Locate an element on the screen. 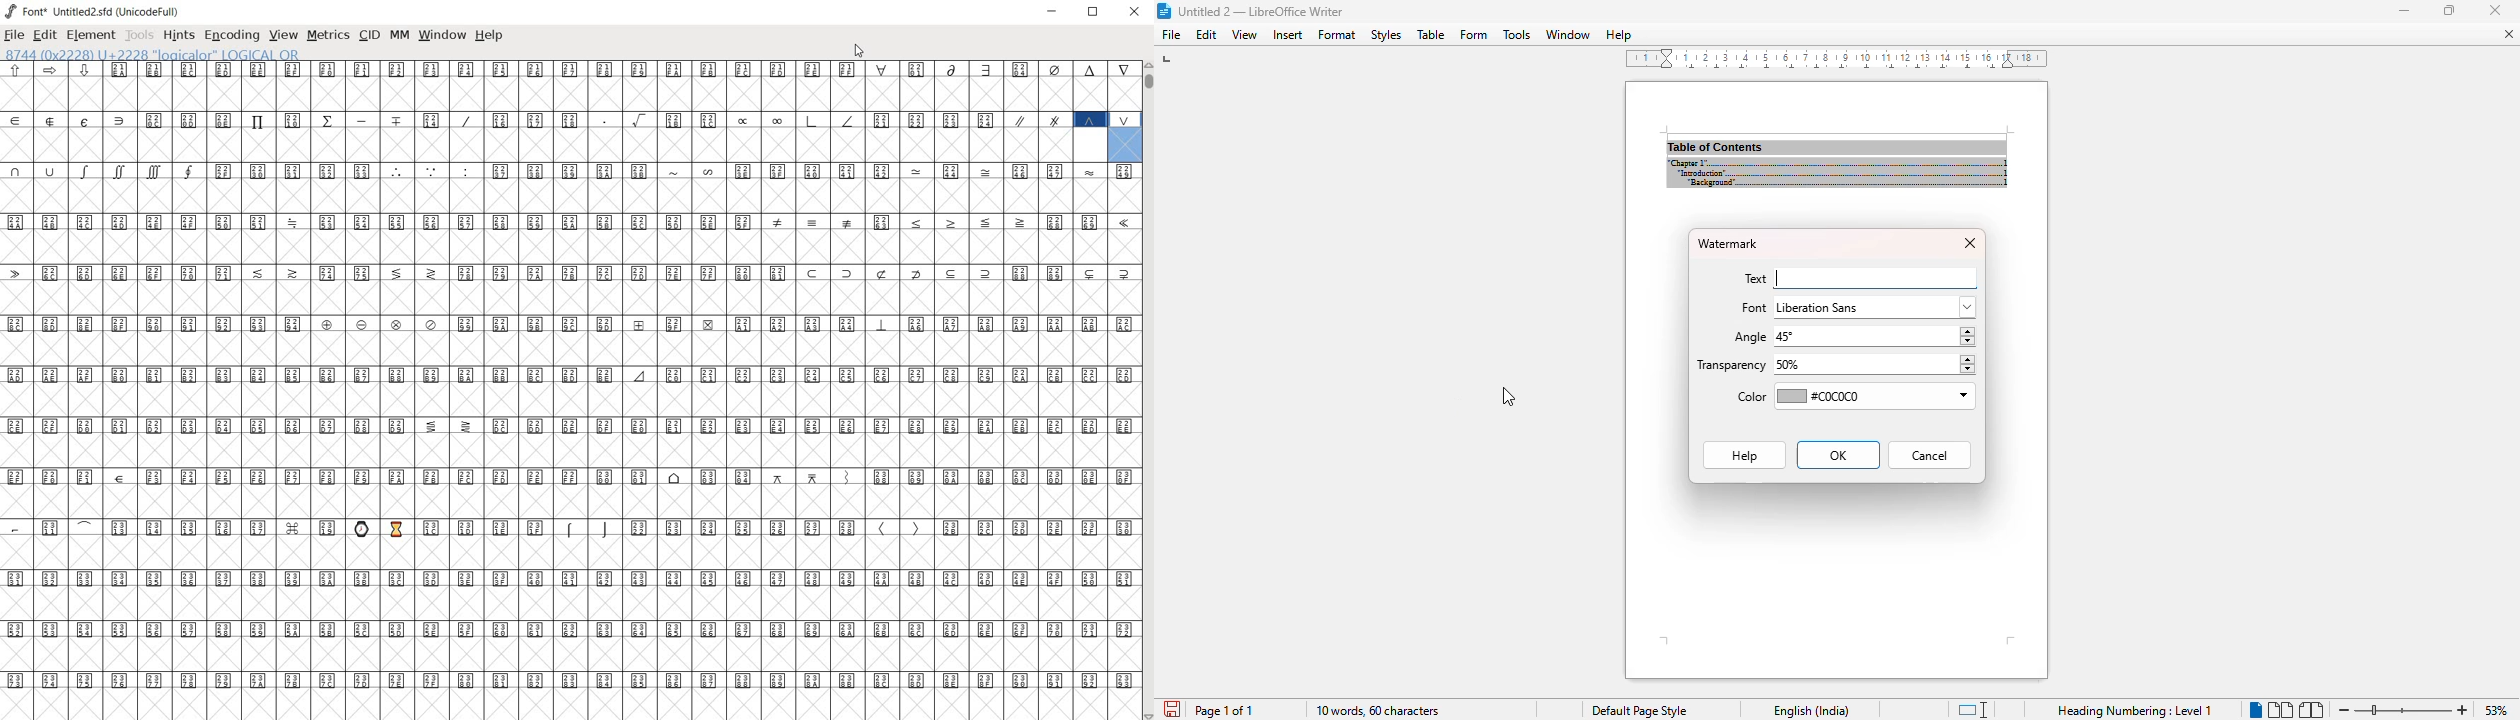 The height and width of the screenshot is (728, 2520). watermark is located at coordinates (1728, 243).